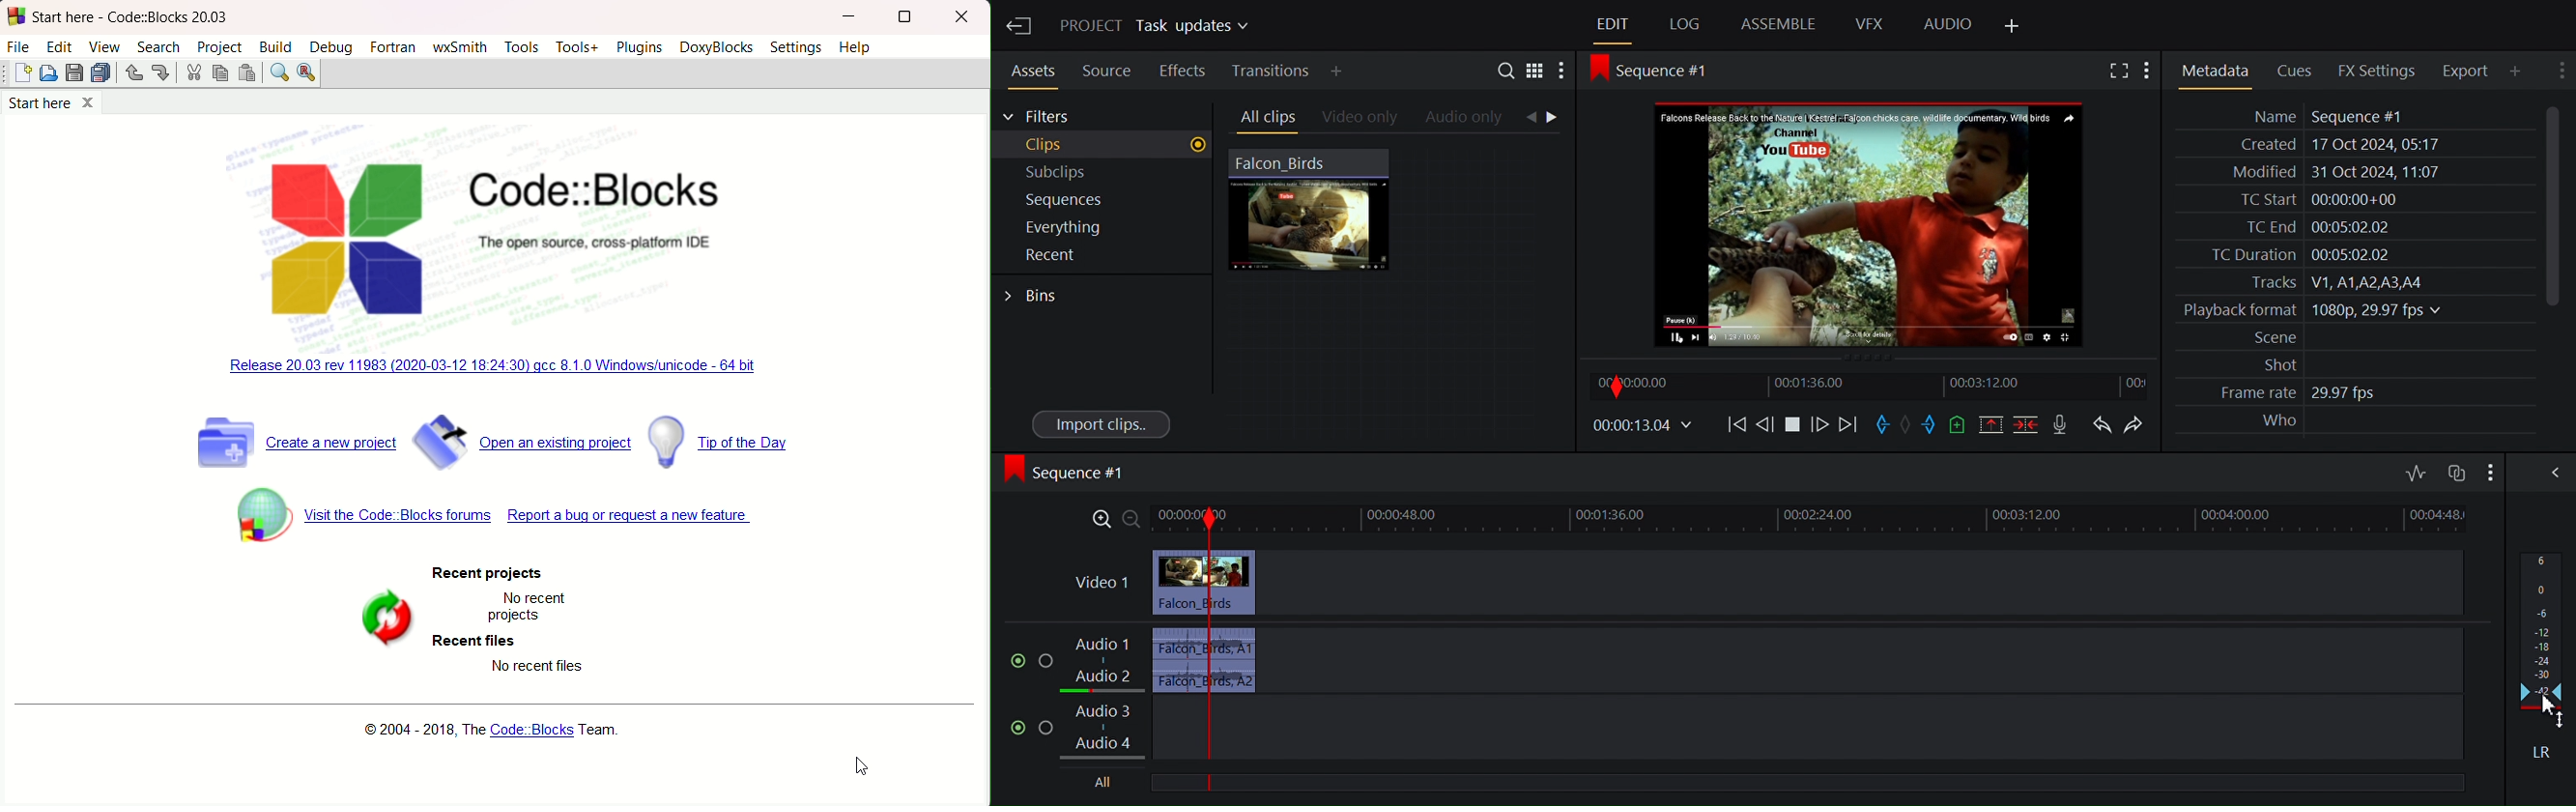 The width and height of the screenshot is (2576, 812). Describe the element at coordinates (17, 17) in the screenshot. I see `logo and name` at that location.